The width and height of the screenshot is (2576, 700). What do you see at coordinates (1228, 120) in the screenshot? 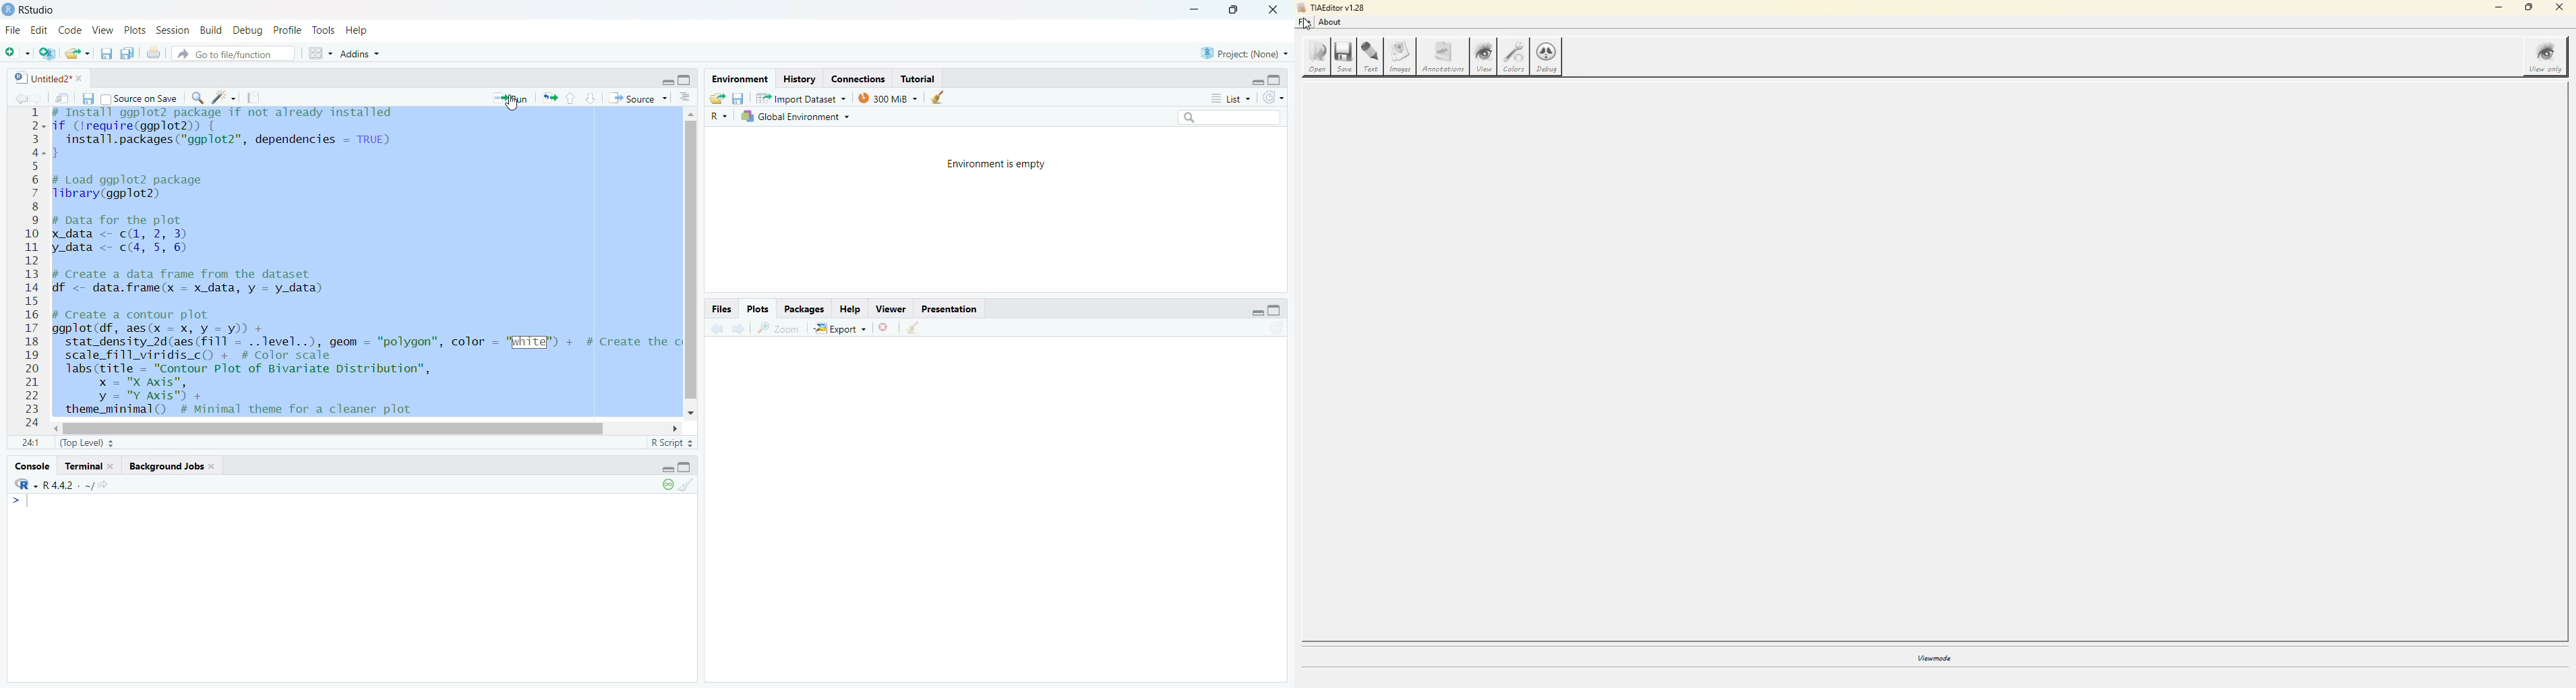
I see `search bar` at bounding box center [1228, 120].